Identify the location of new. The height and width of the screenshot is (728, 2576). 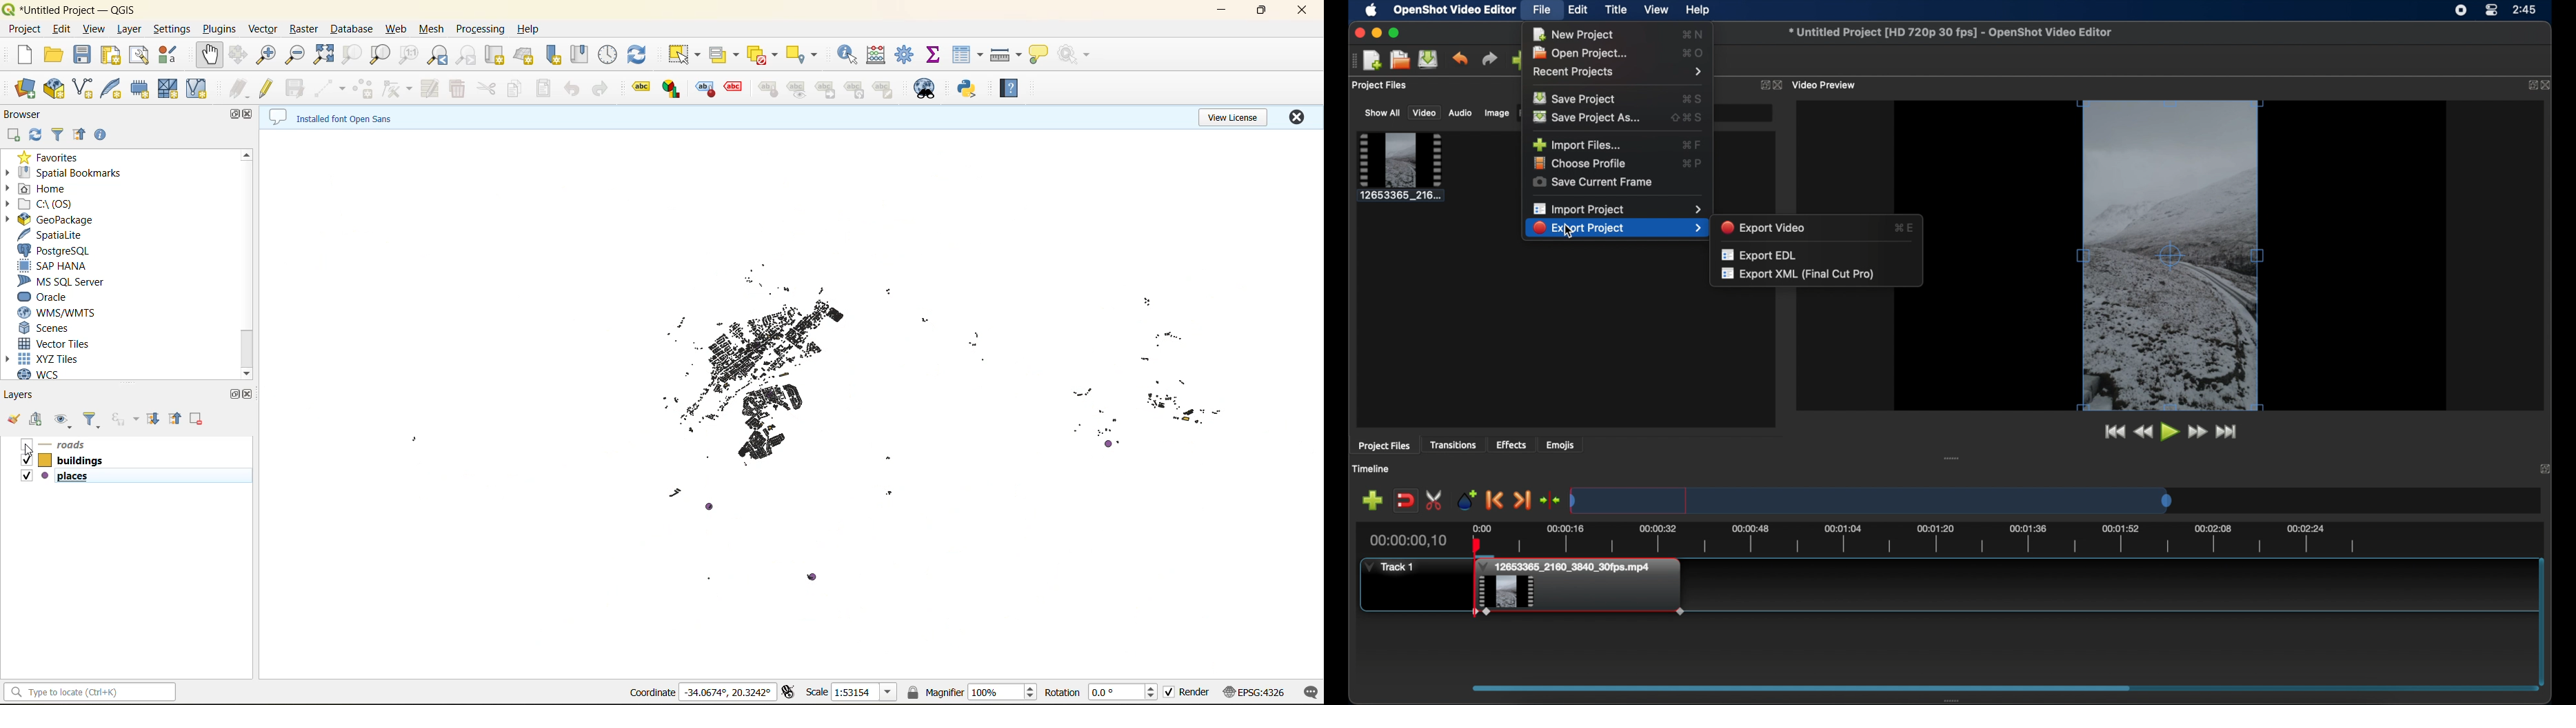
(23, 55).